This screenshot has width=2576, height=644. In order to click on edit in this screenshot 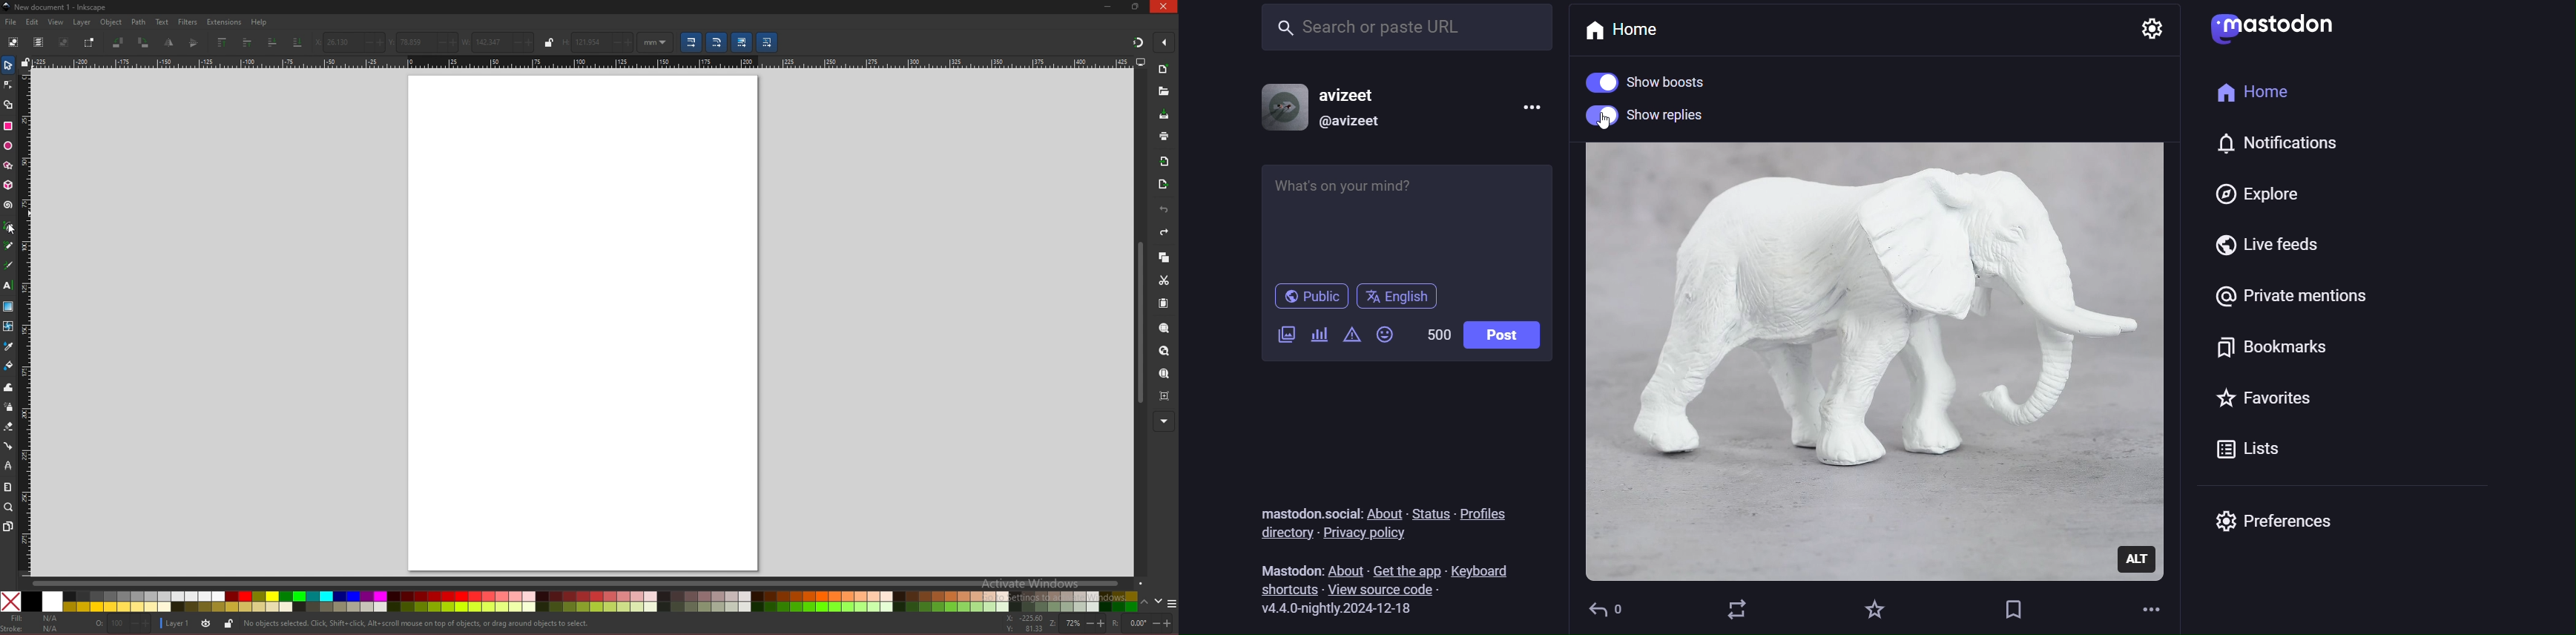, I will do `click(33, 21)`.